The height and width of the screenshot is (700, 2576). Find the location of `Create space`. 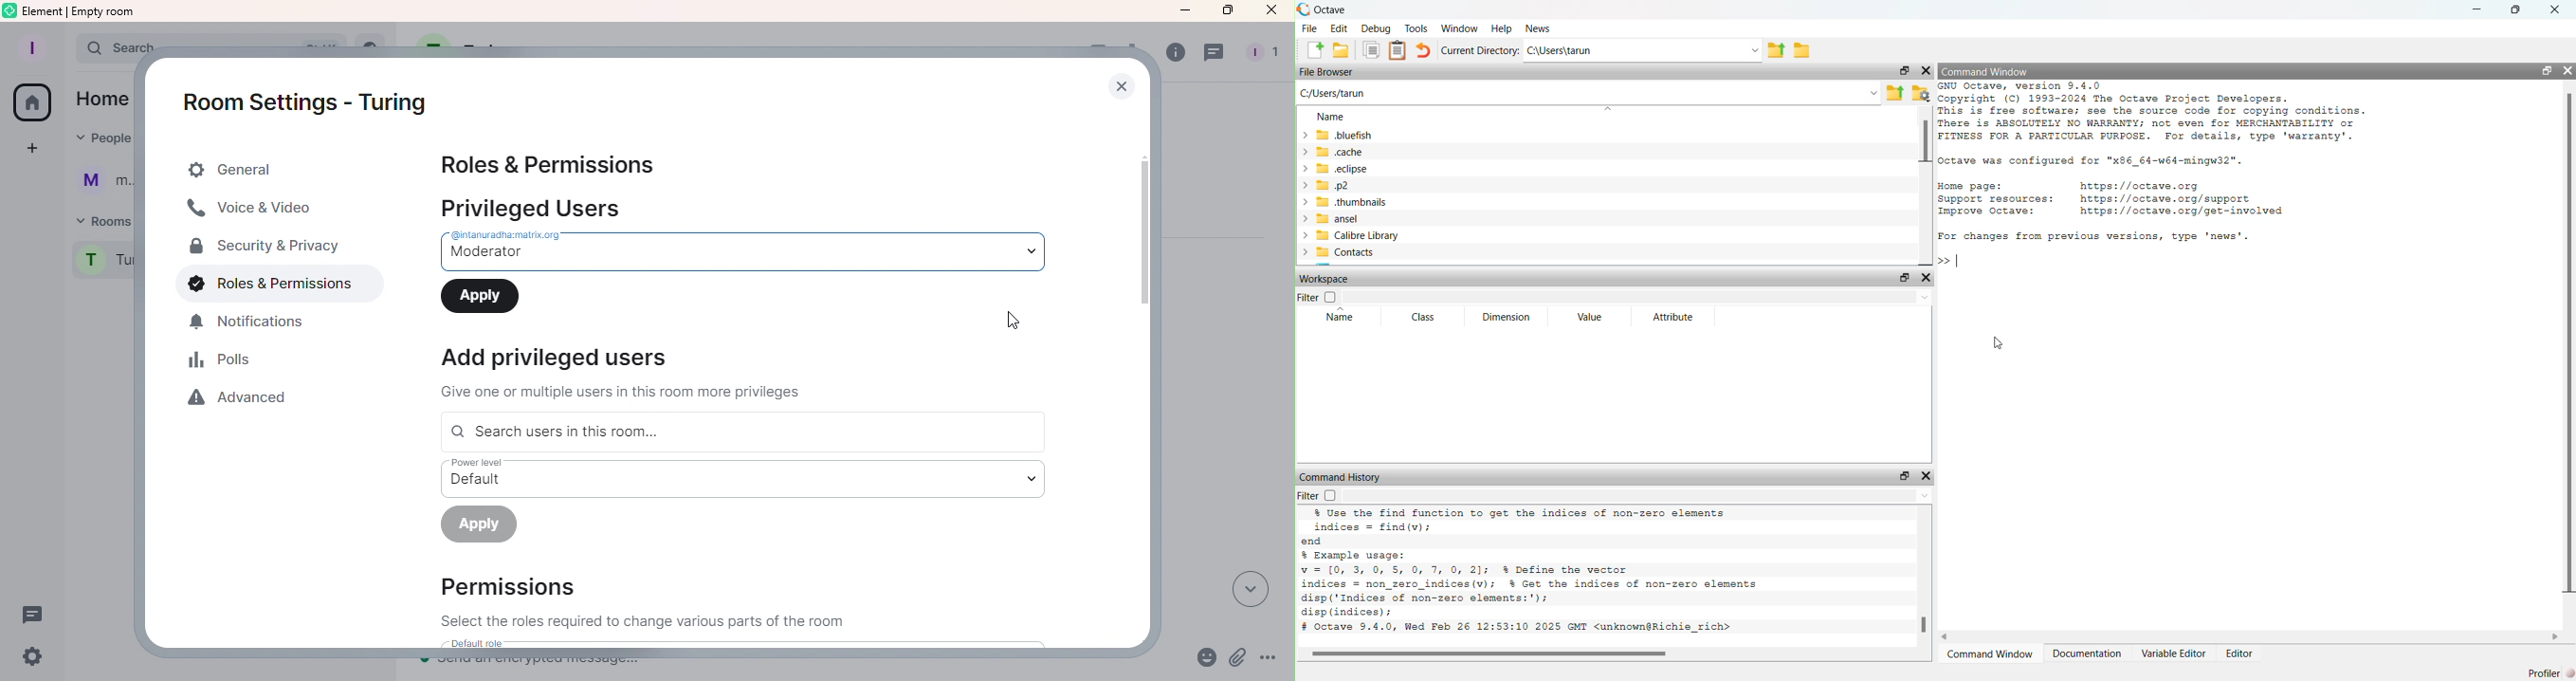

Create space is located at coordinates (33, 149).